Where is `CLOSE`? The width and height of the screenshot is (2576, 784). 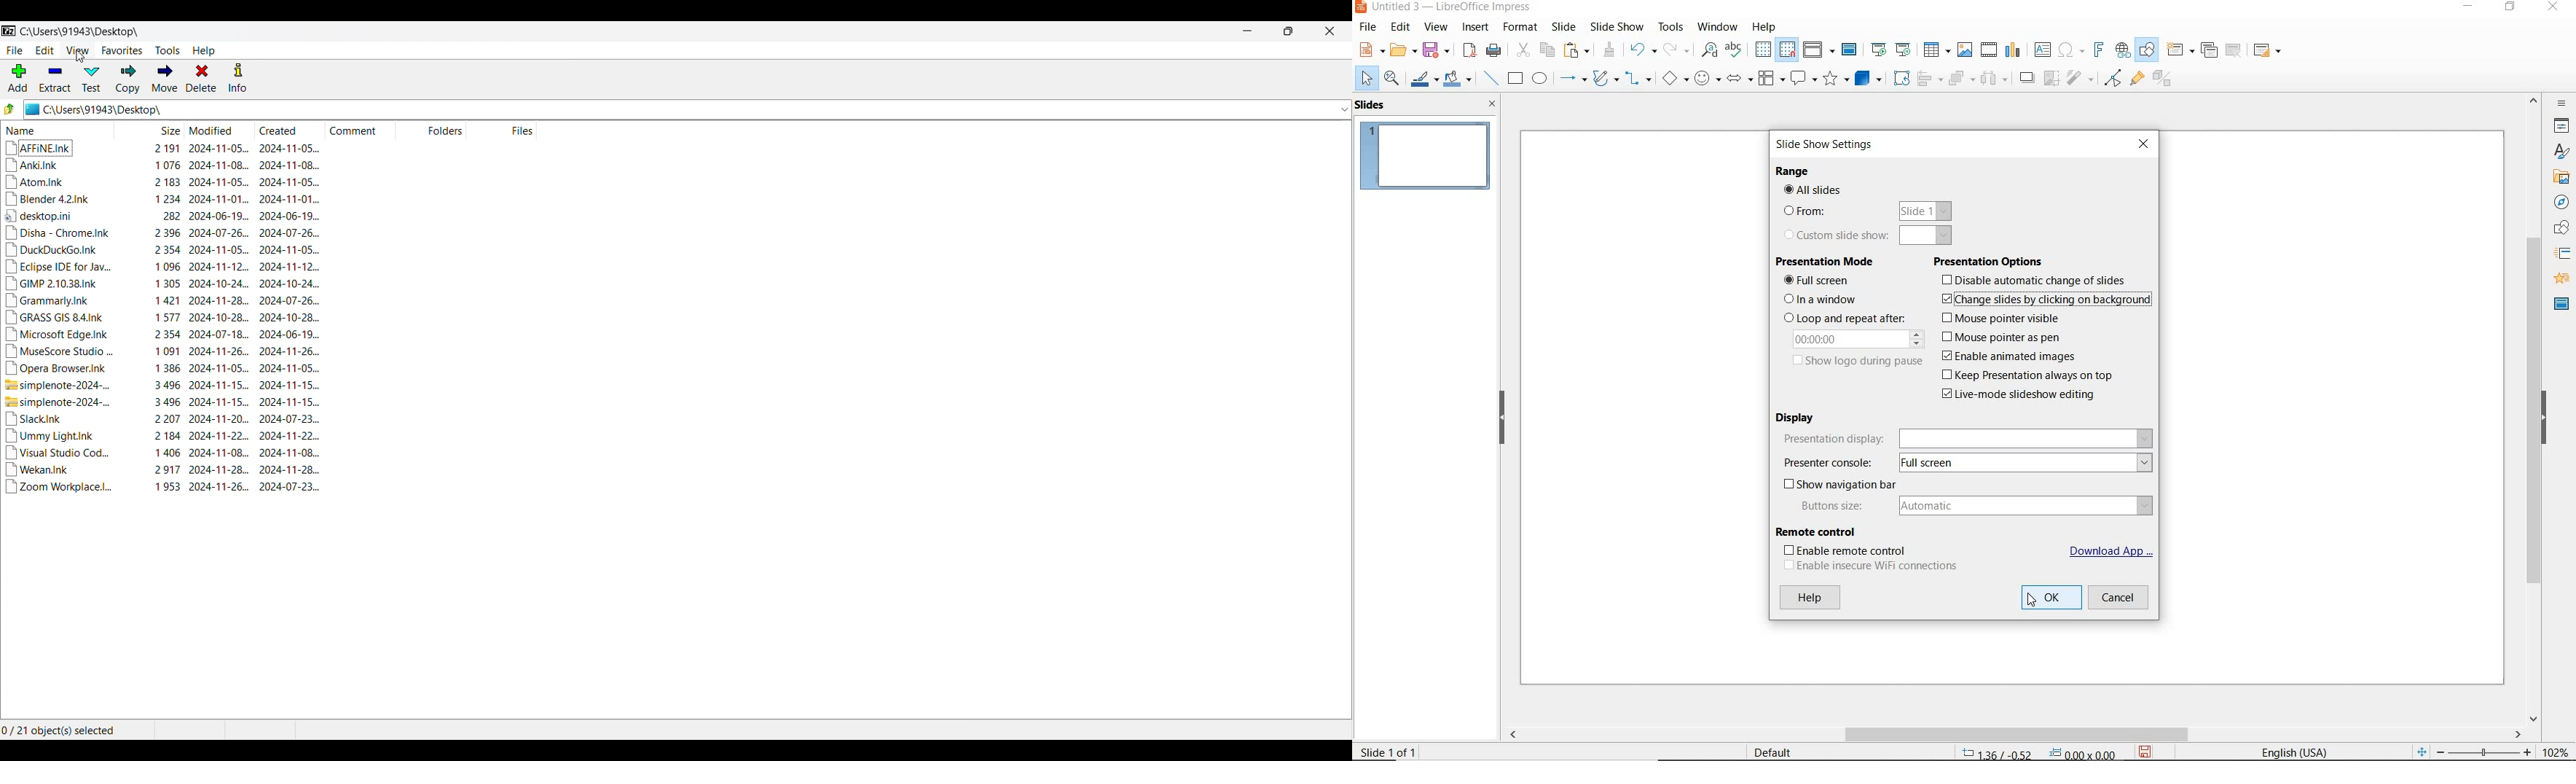 CLOSE is located at coordinates (2143, 144).